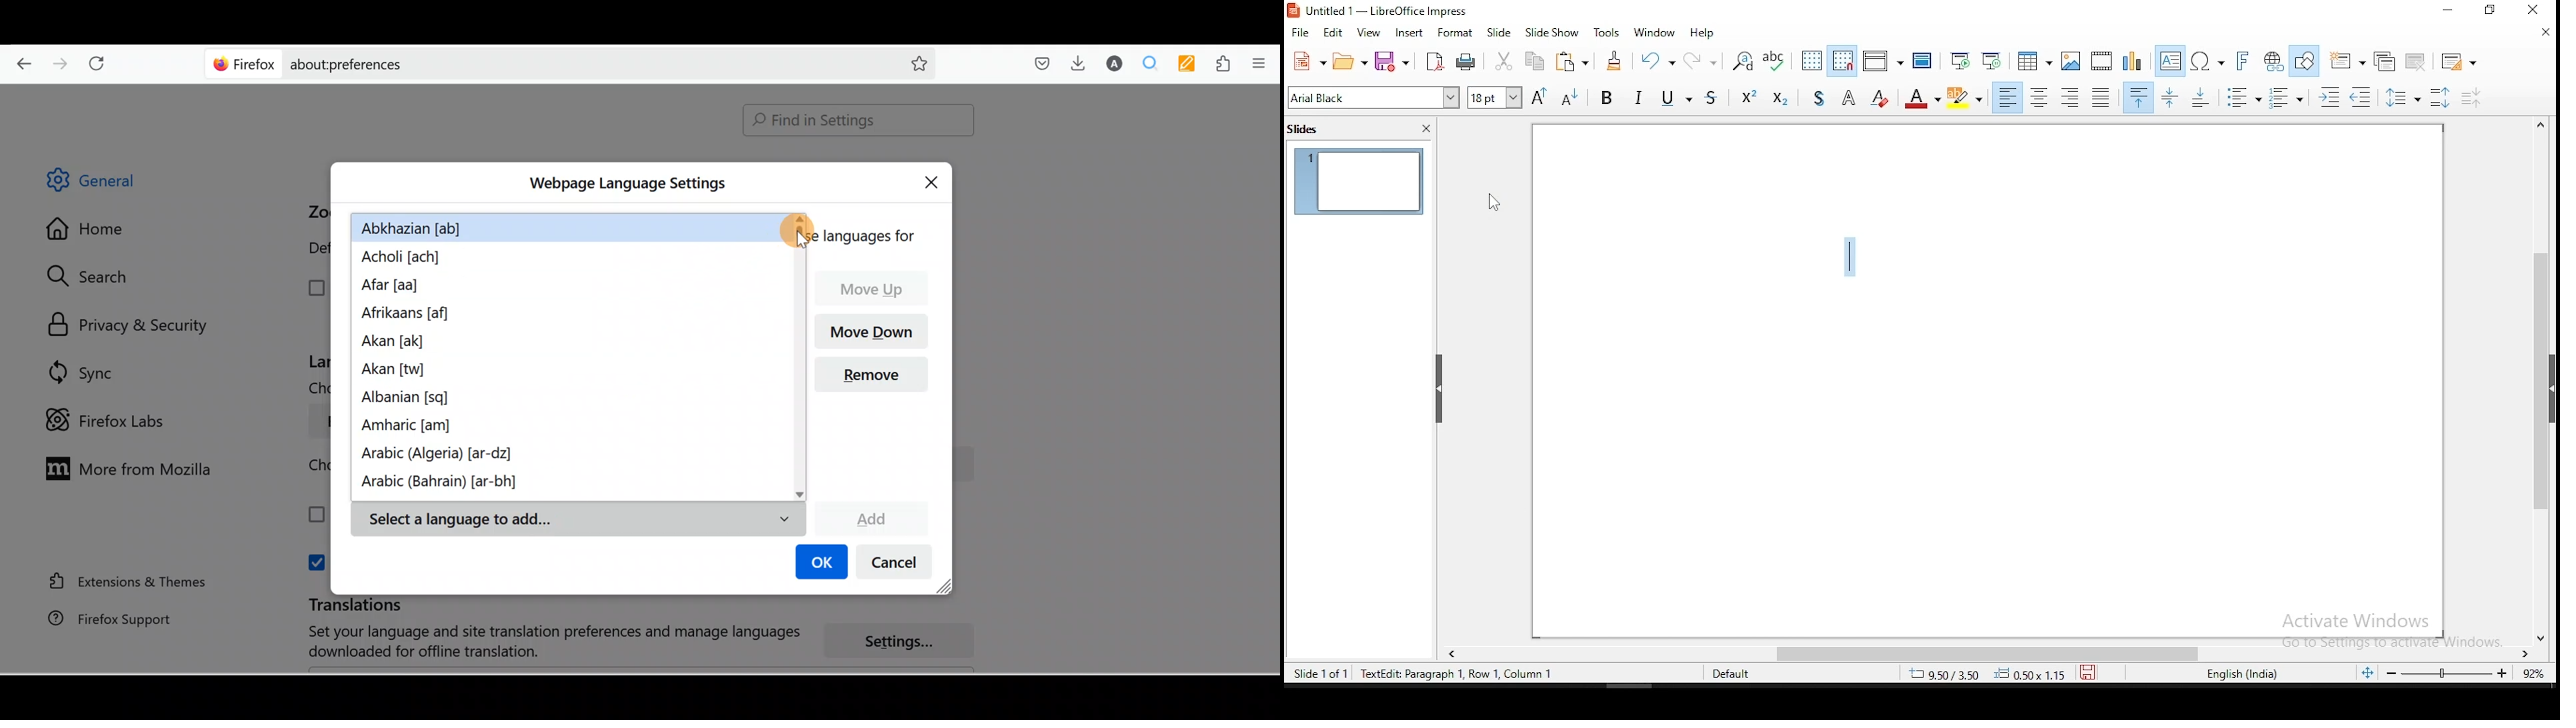 This screenshot has width=2576, height=728. I want to click on 32 pt, so click(1493, 98).